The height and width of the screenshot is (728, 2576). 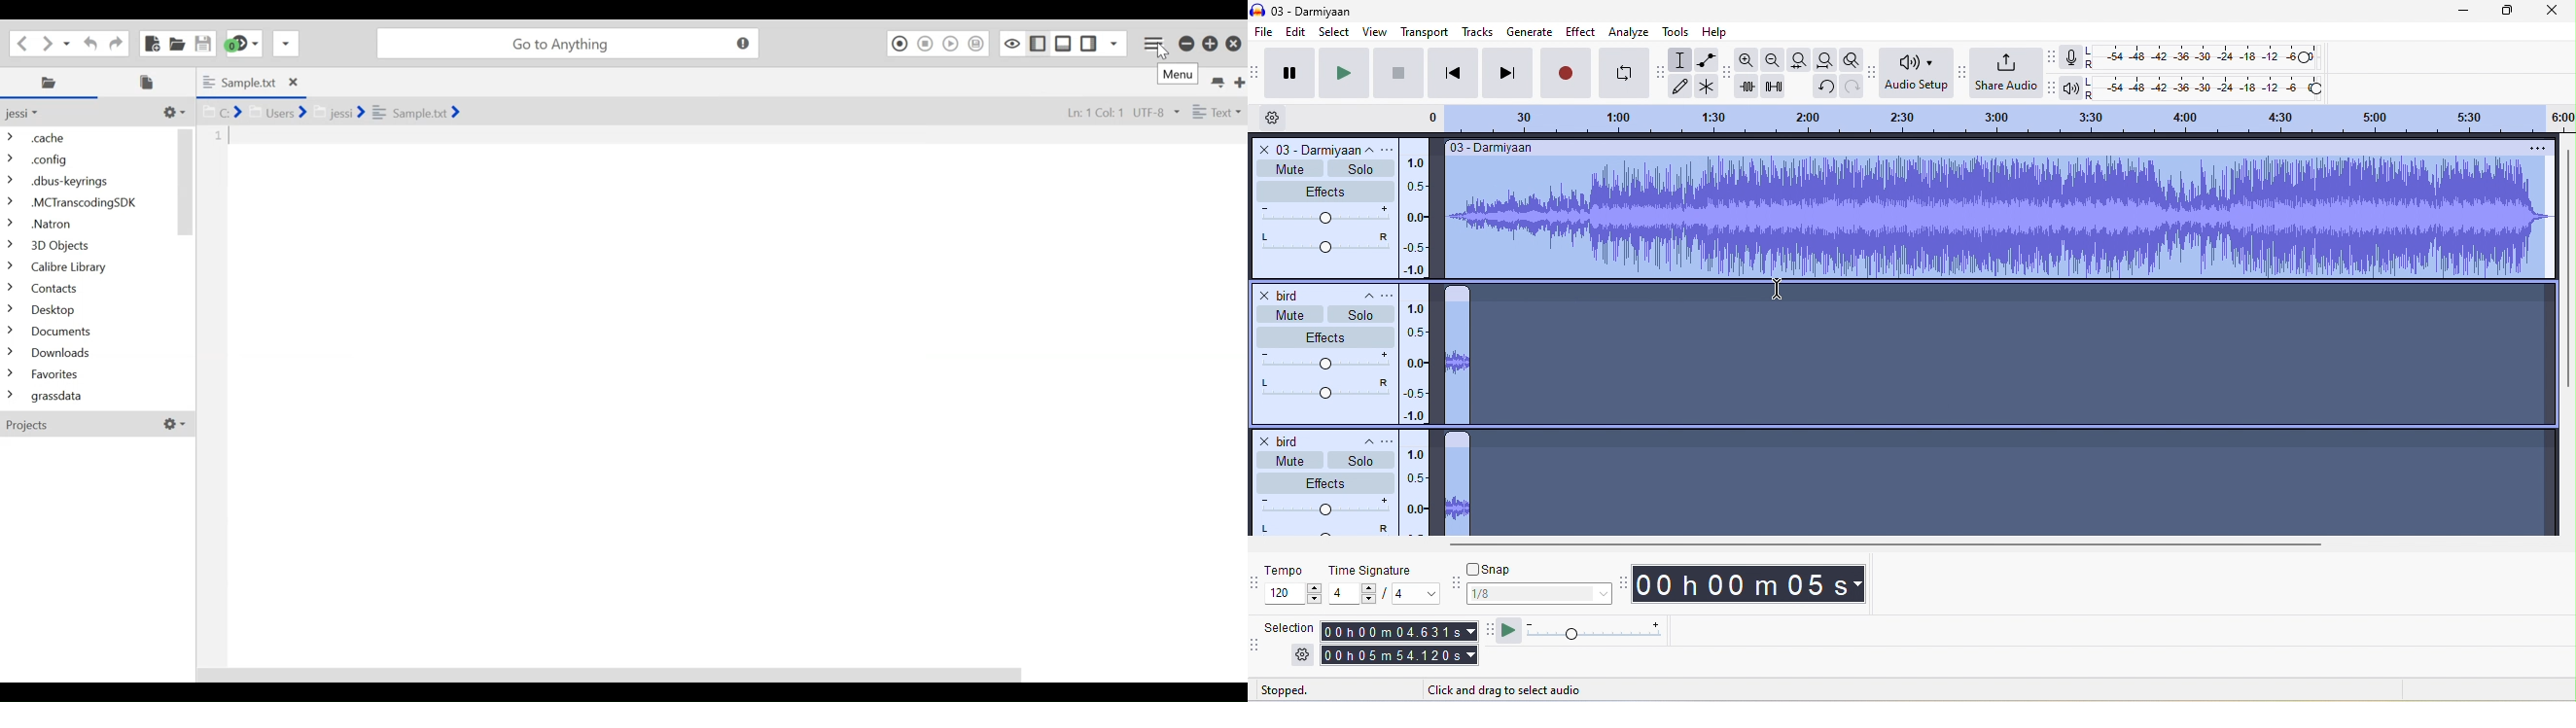 I want to click on generate, so click(x=1531, y=30).